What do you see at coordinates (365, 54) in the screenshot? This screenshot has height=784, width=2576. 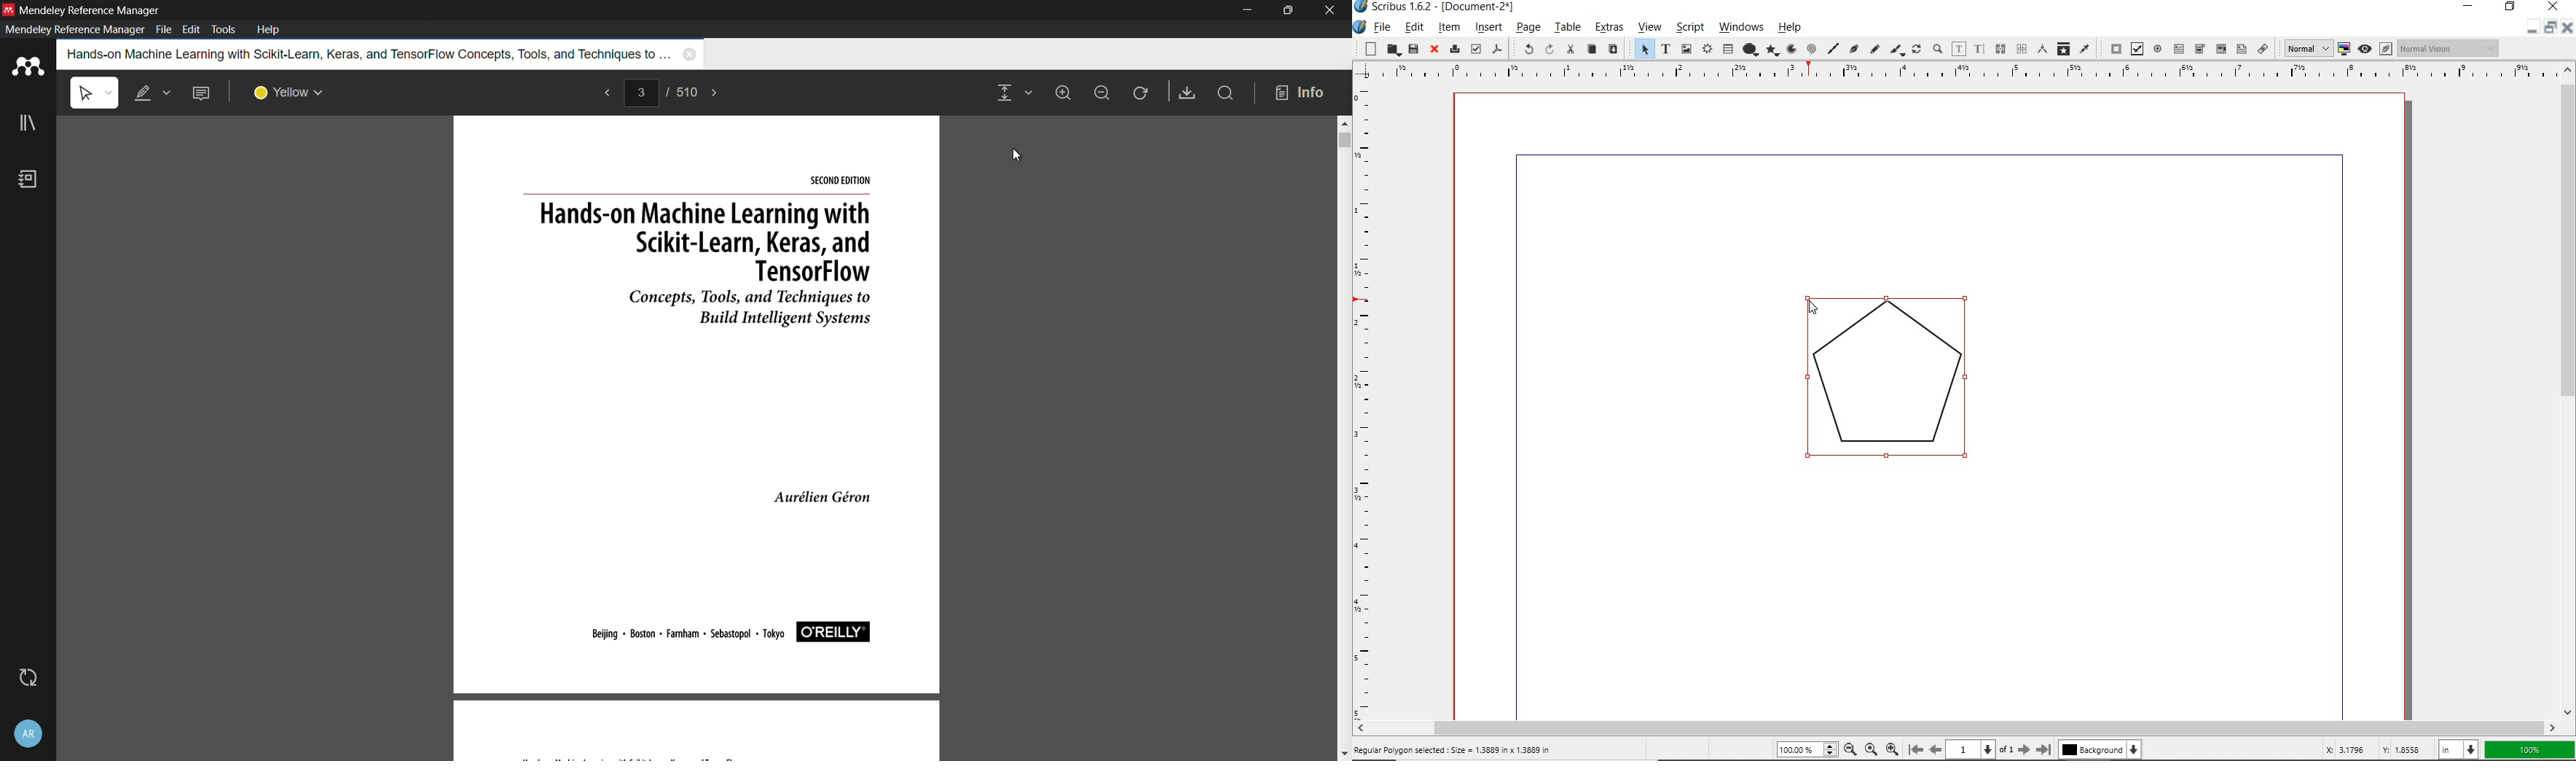 I see `book name` at bounding box center [365, 54].